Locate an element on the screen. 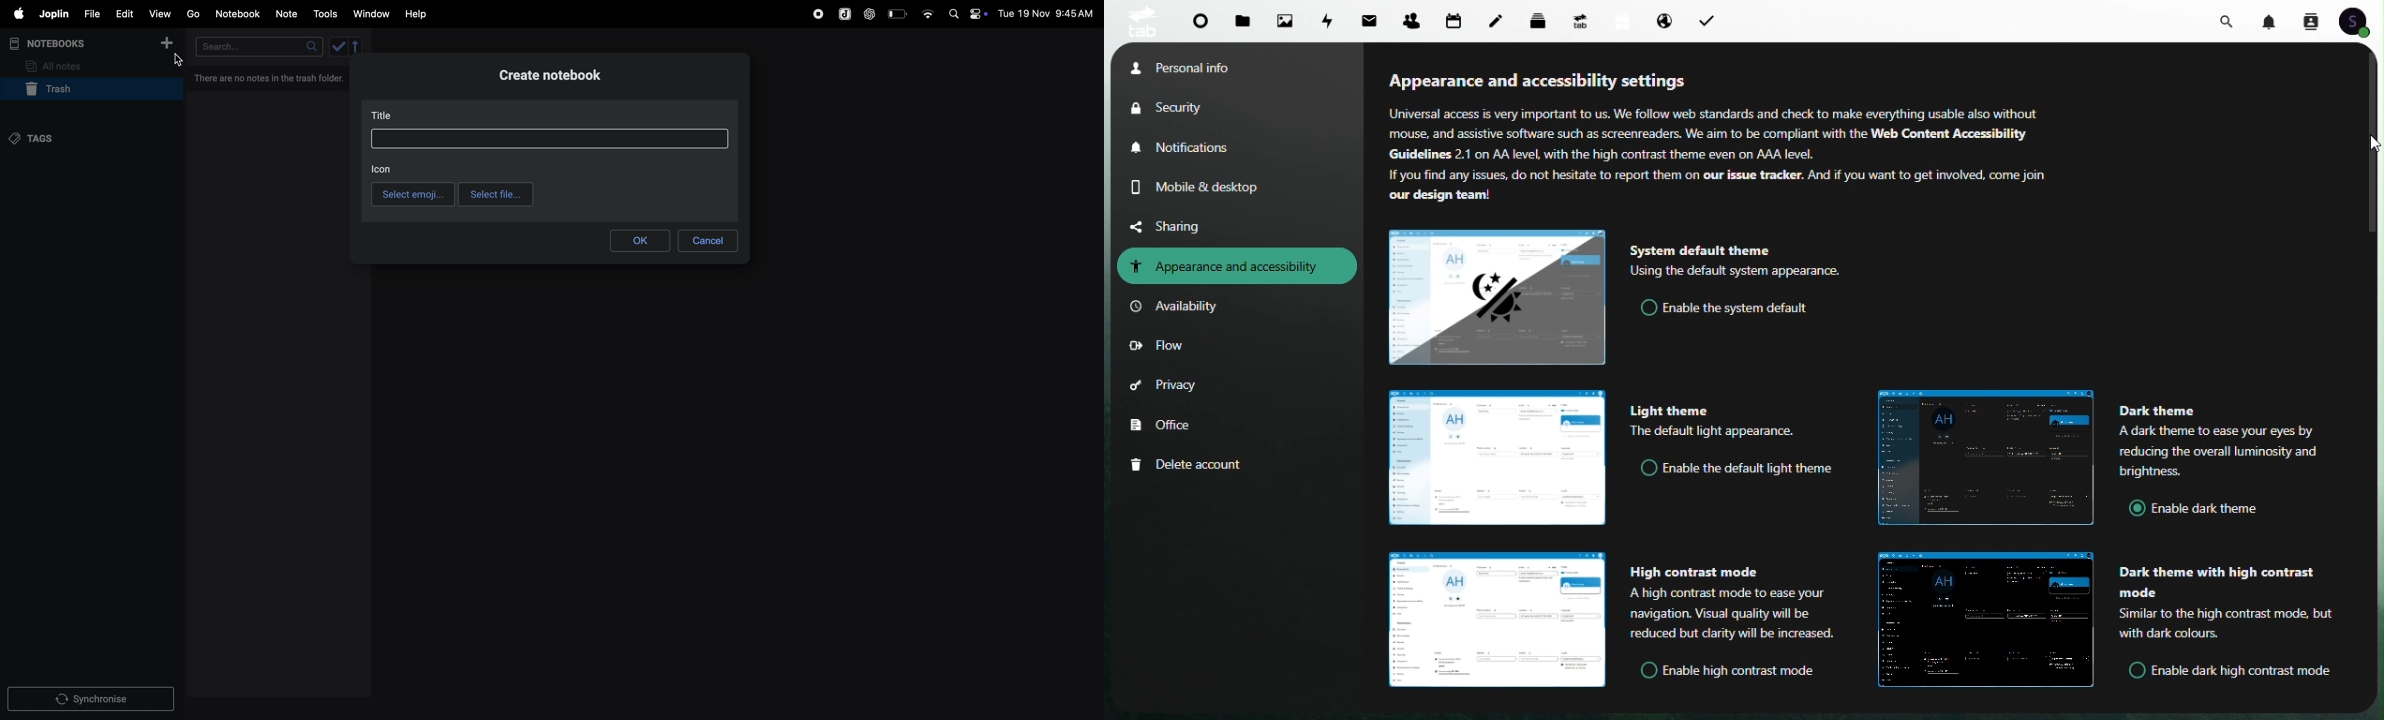 This screenshot has width=2408, height=728. all notes is located at coordinates (59, 65).